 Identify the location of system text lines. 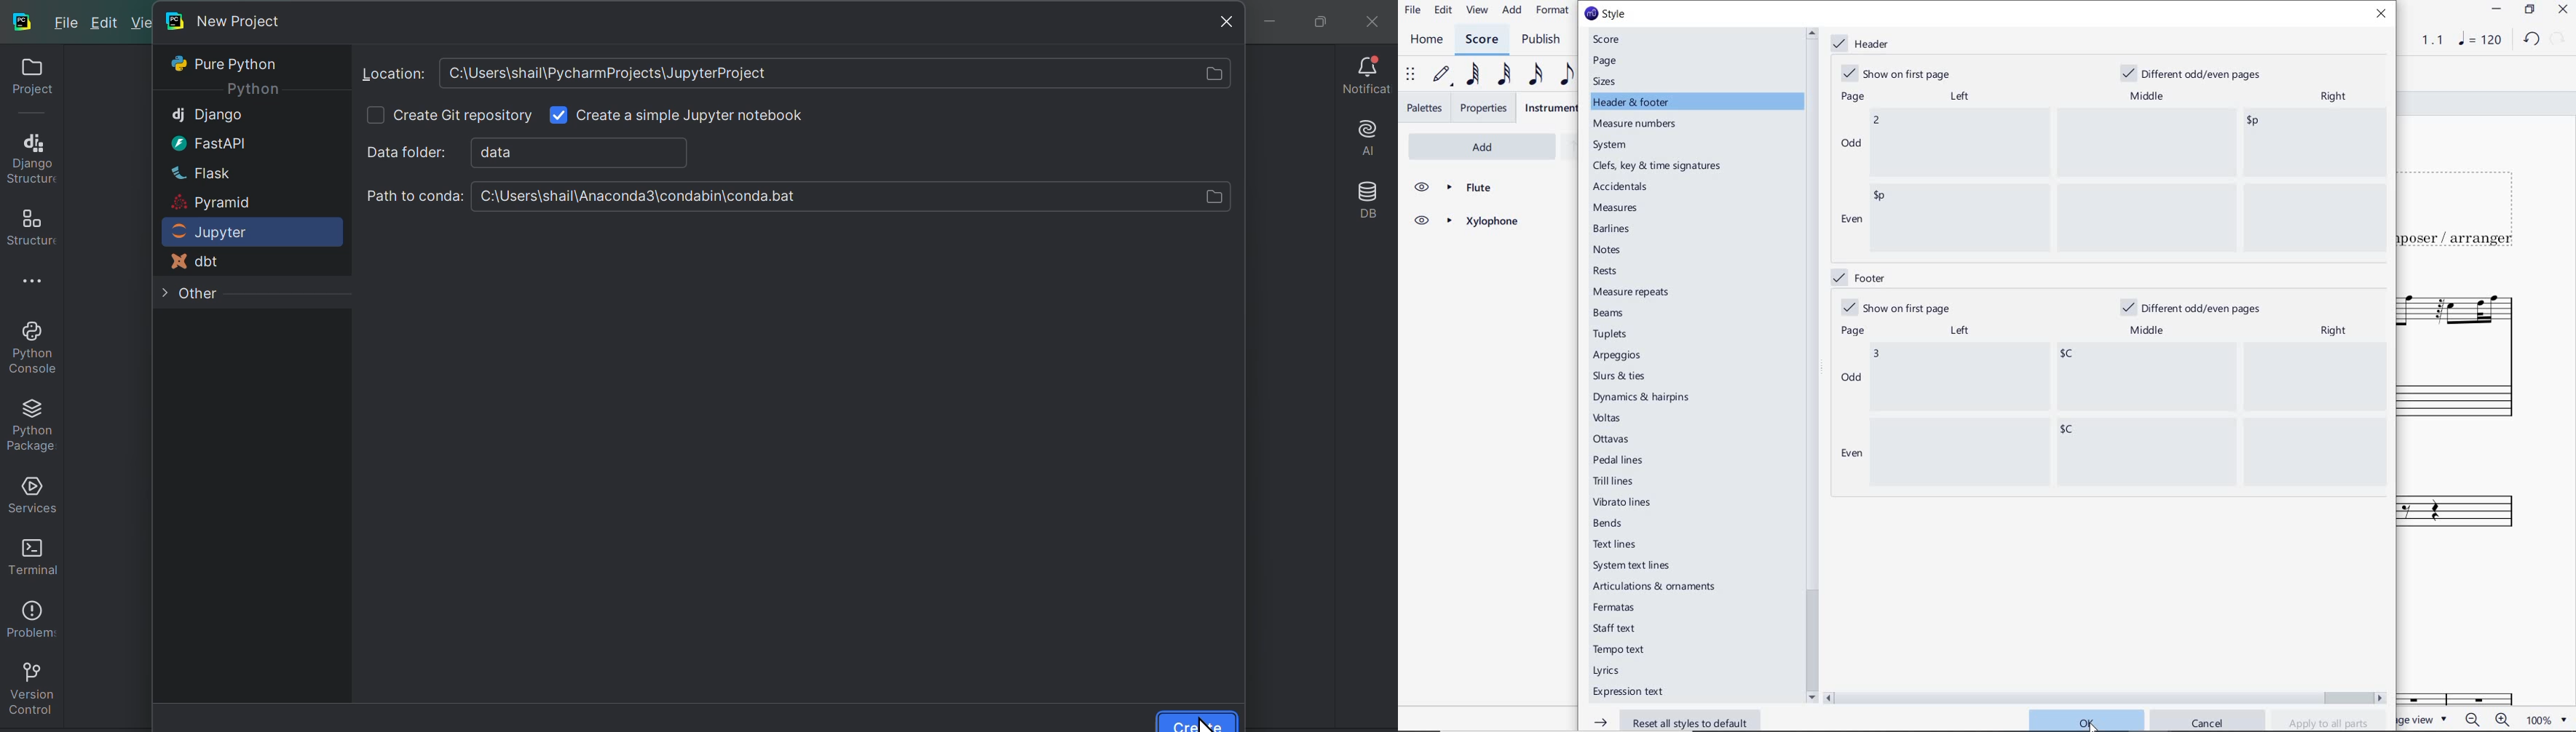
(1633, 565).